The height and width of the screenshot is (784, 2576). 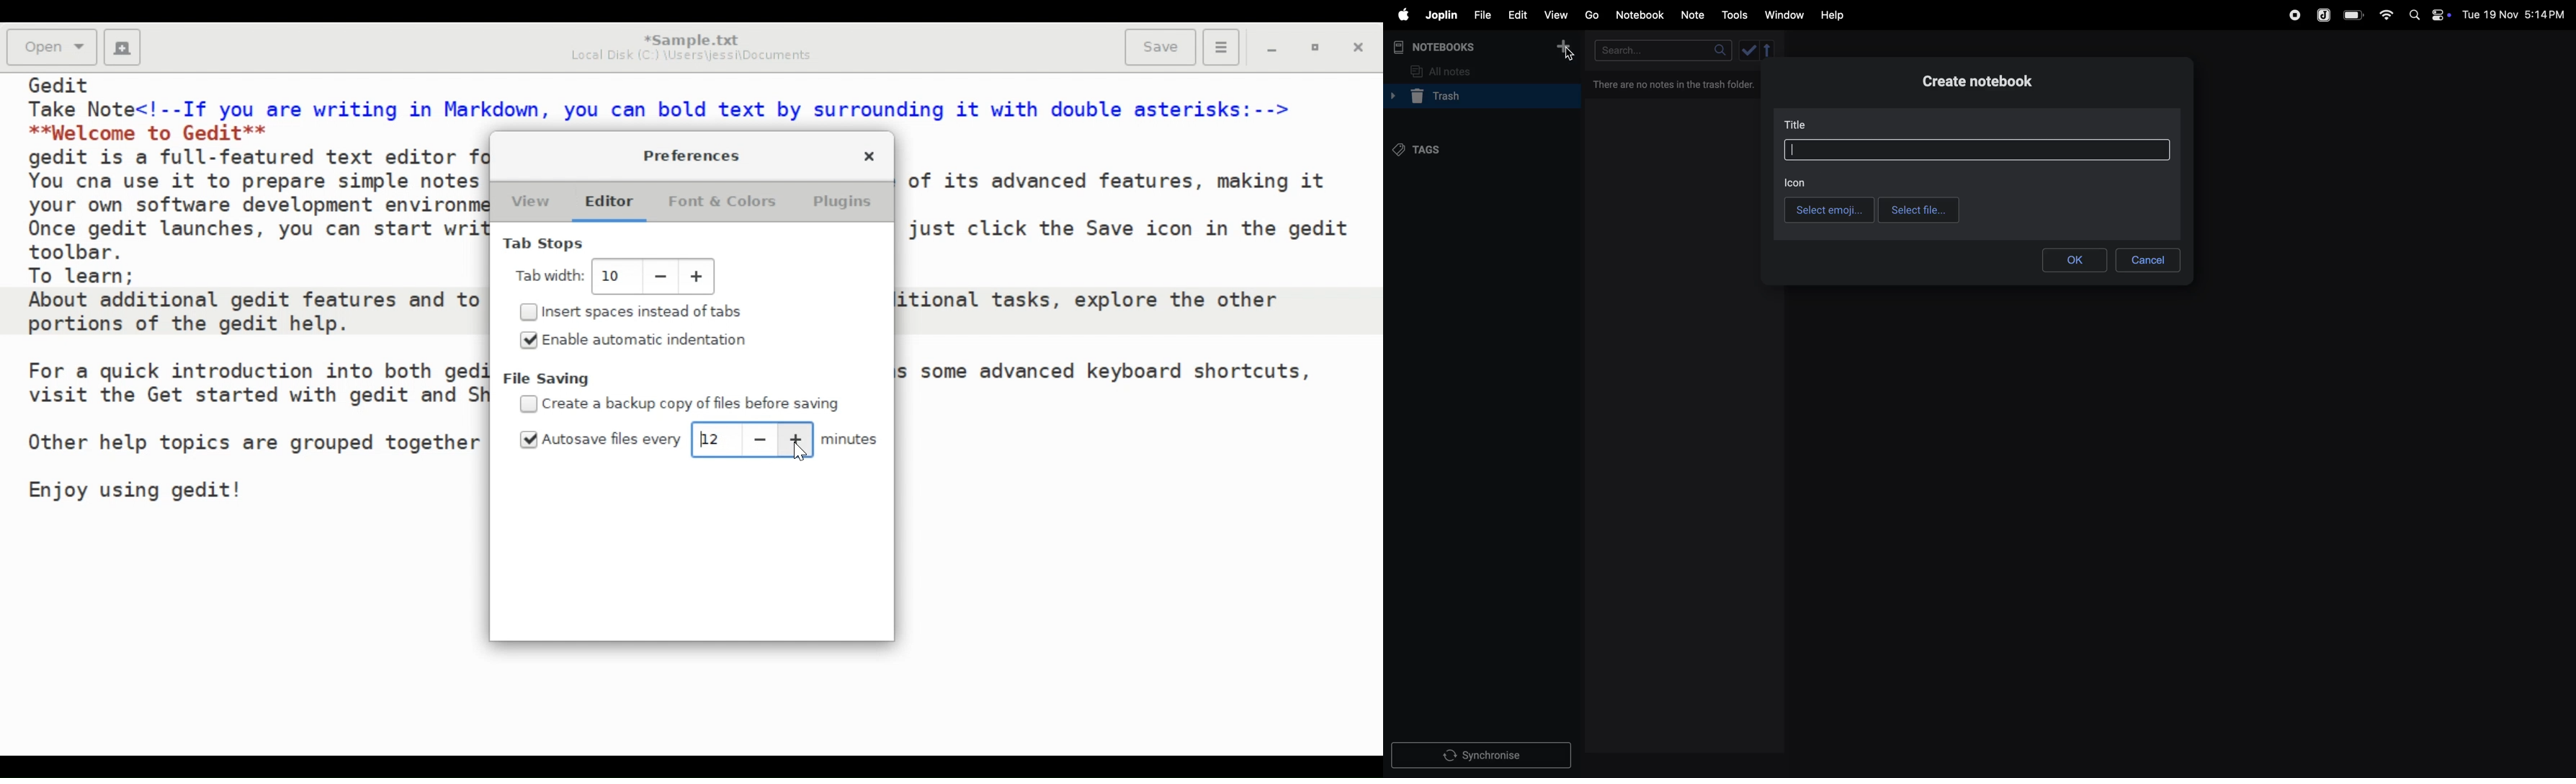 I want to click on notebook, so click(x=1639, y=15).